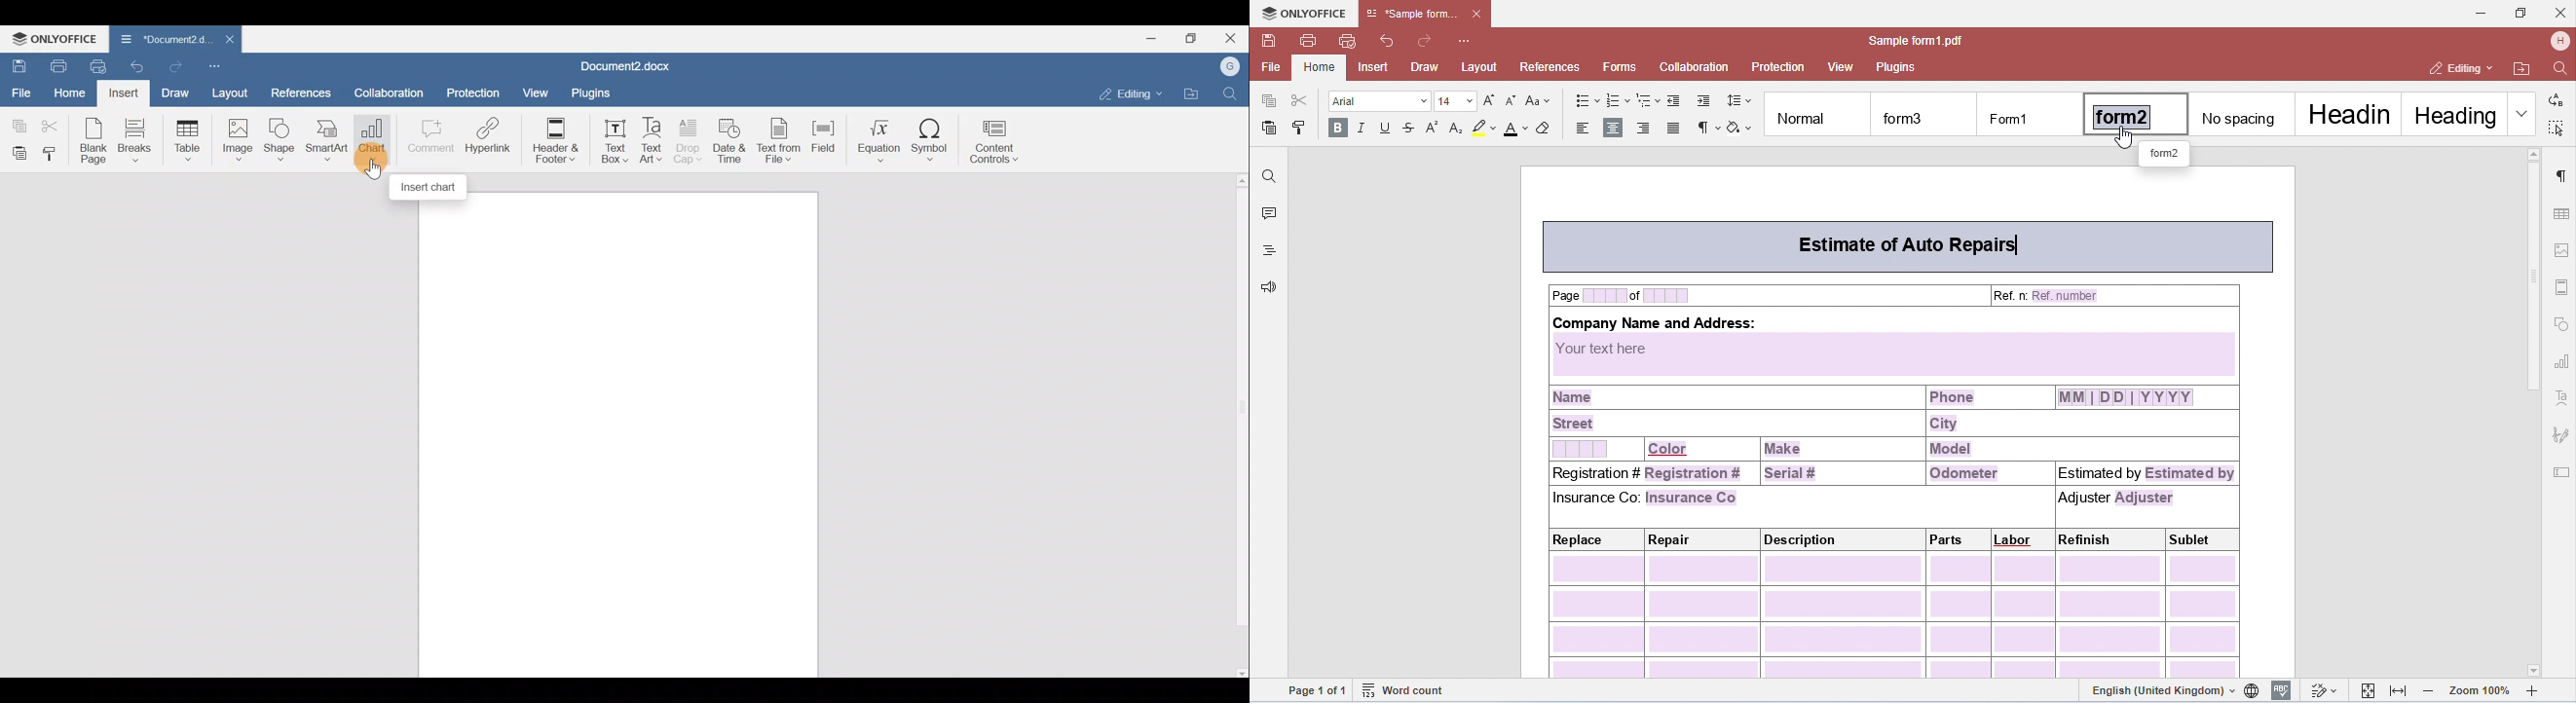 The width and height of the screenshot is (2576, 728). I want to click on Shape, so click(278, 139).